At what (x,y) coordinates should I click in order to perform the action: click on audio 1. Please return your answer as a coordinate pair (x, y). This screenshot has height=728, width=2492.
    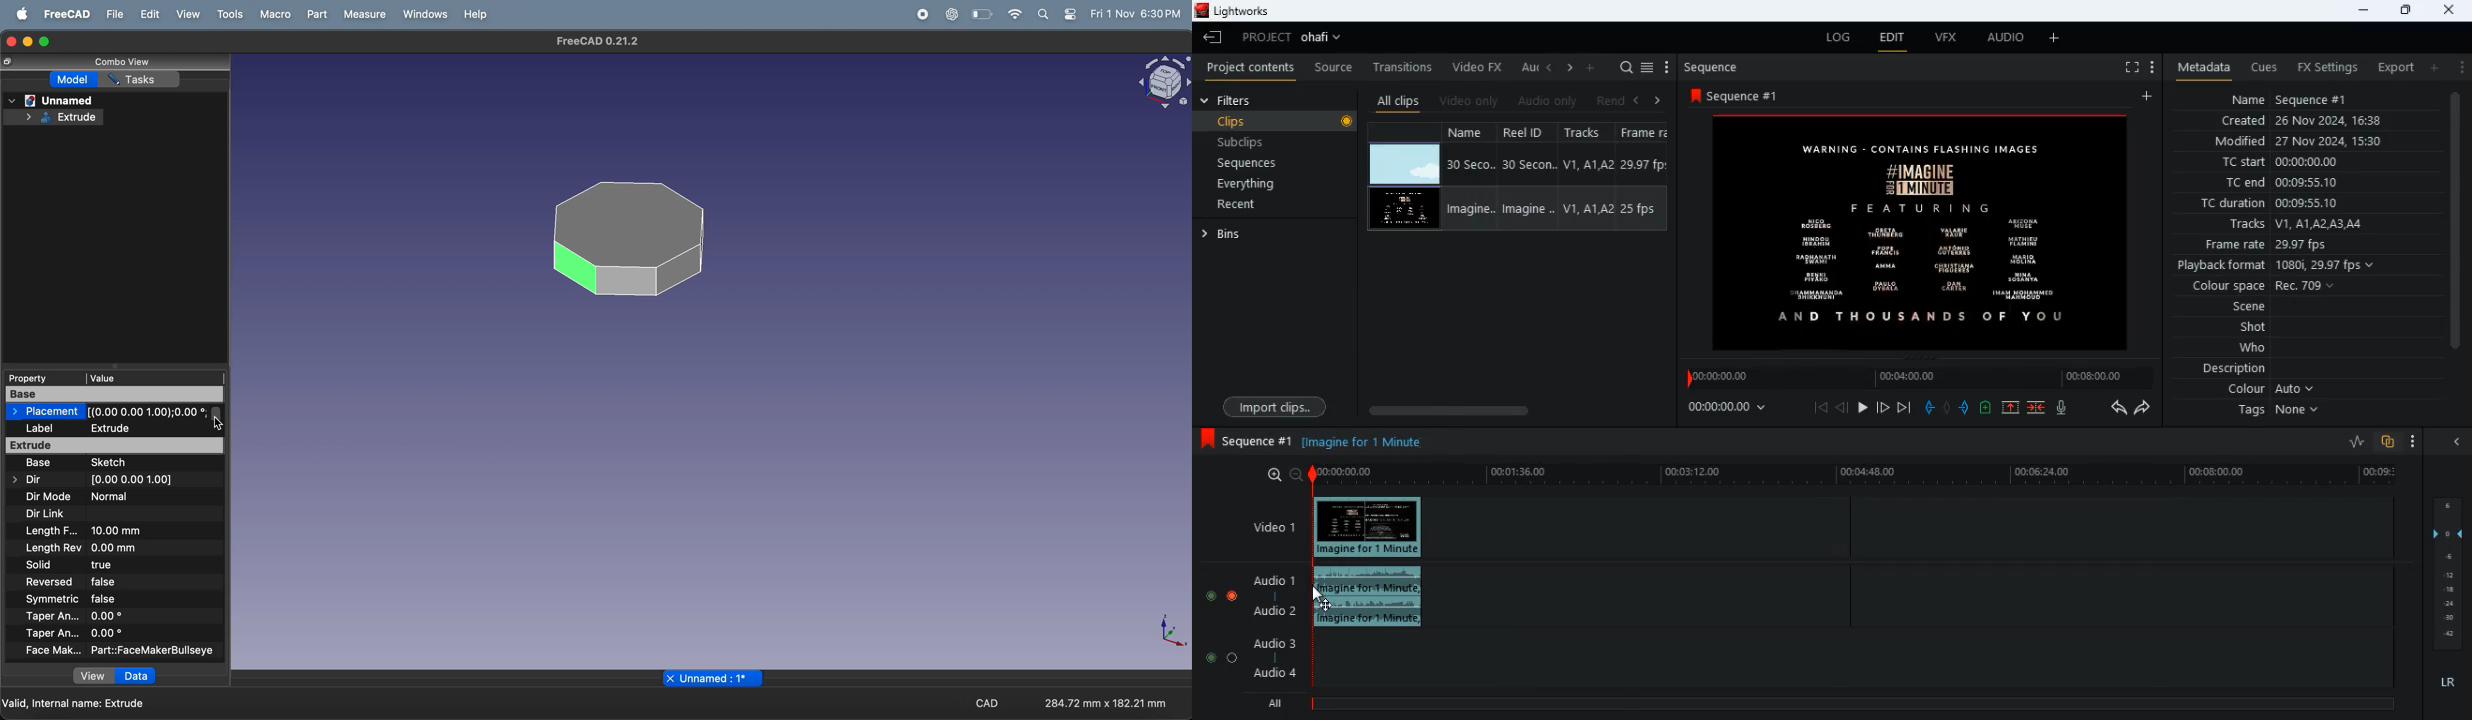
    Looking at the image, I should click on (1270, 581).